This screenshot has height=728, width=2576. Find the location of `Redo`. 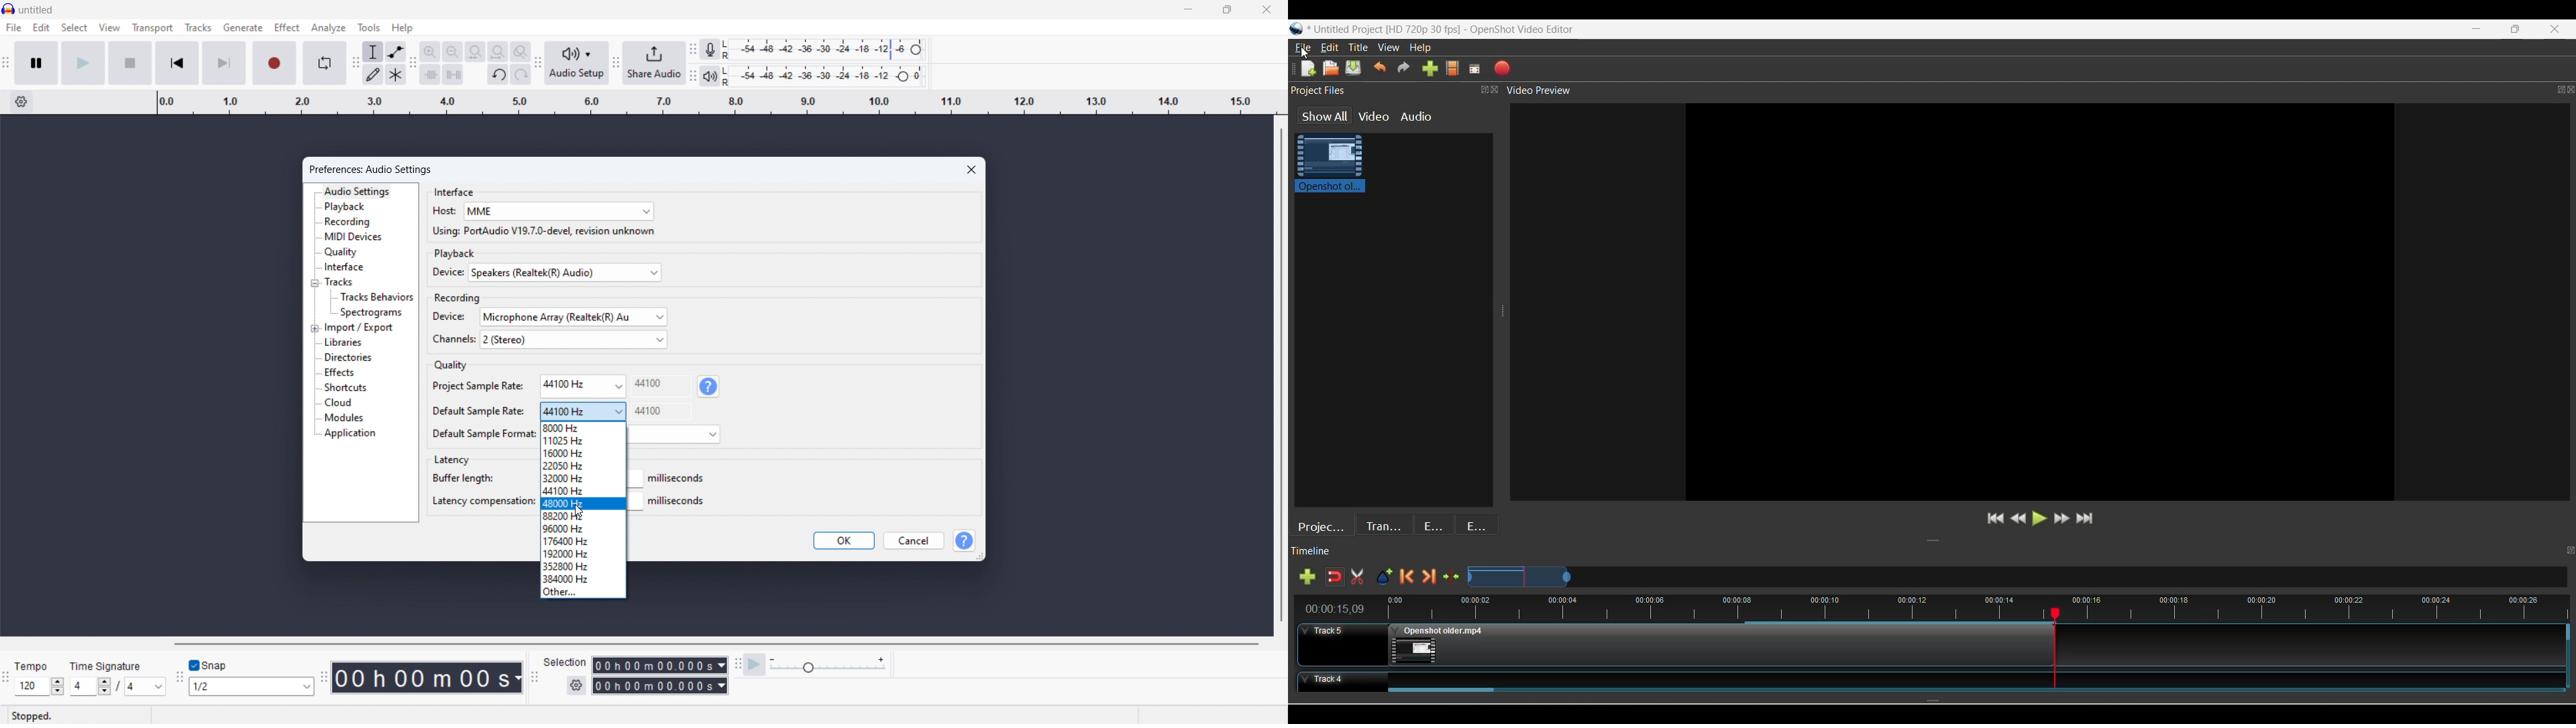

Redo is located at coordinates (1403, 68).